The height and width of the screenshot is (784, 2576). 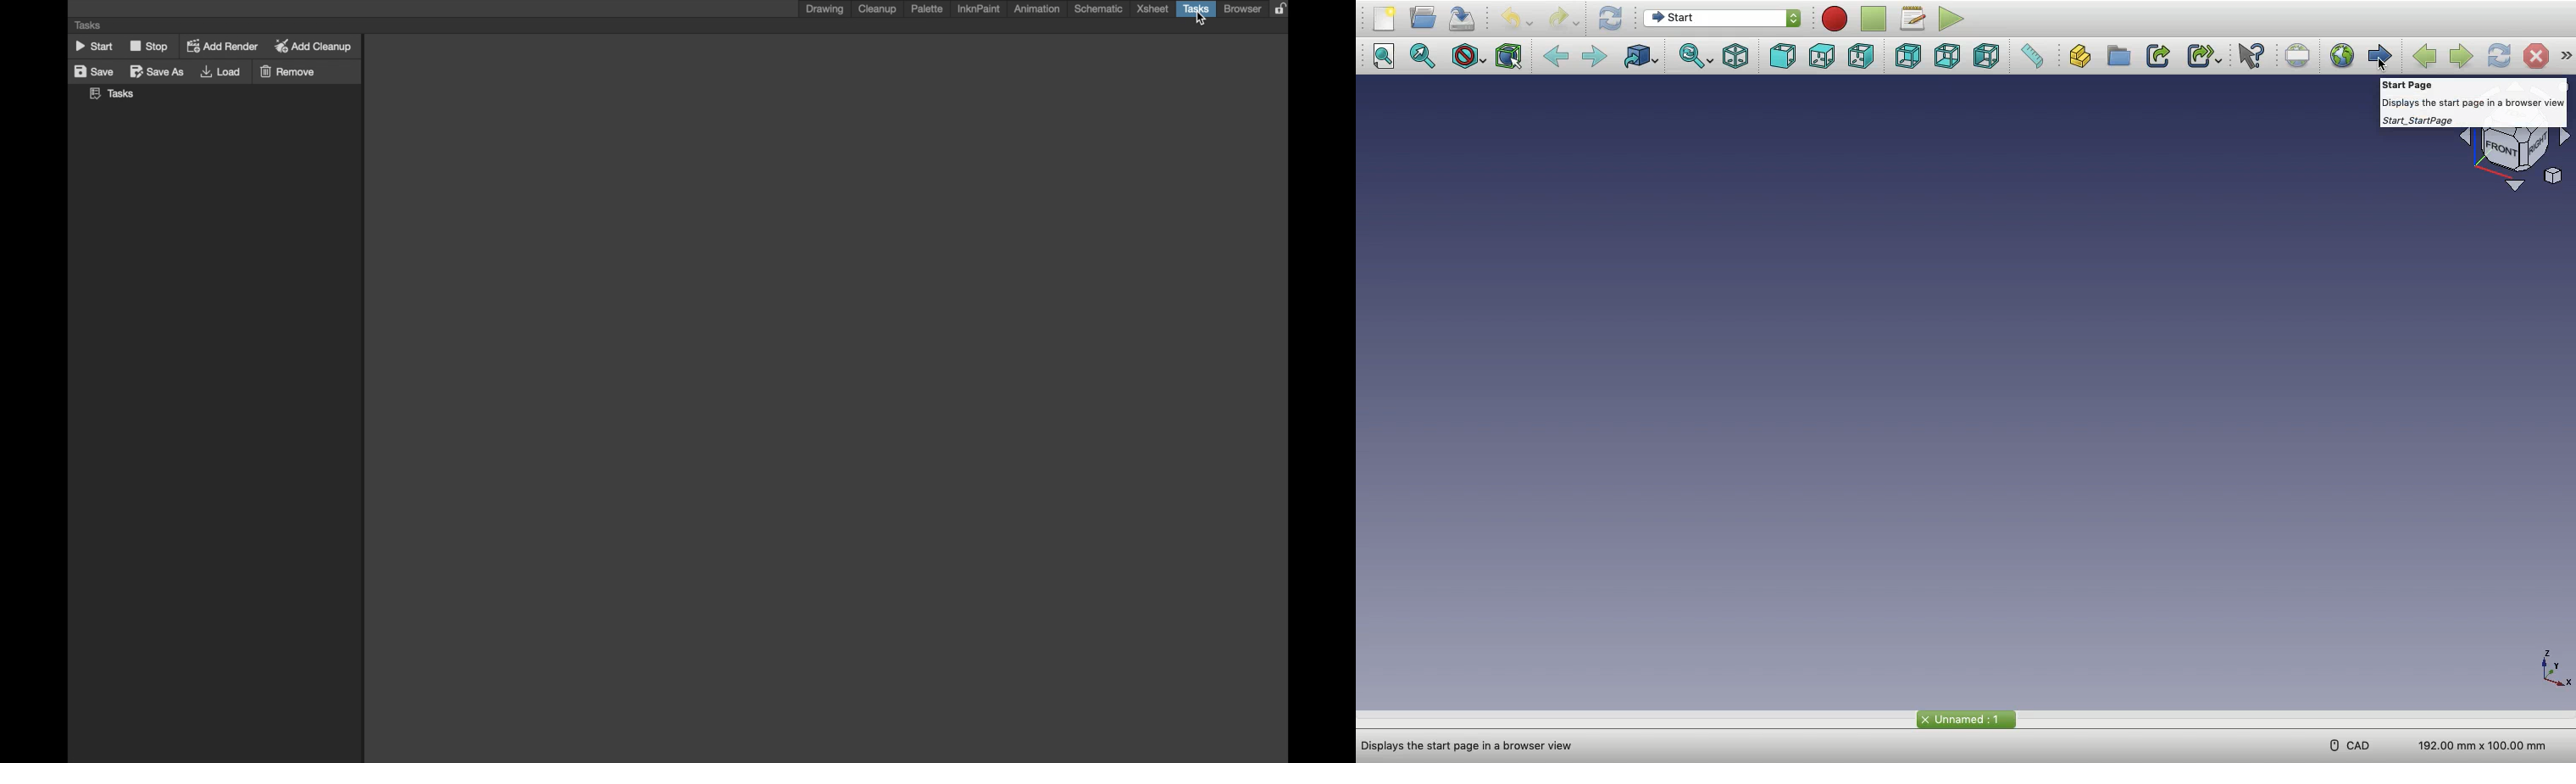 What do you see at coordinates (2122, 56) in the screenshot?
I see `Create group` at bounding box center [2122, 56].